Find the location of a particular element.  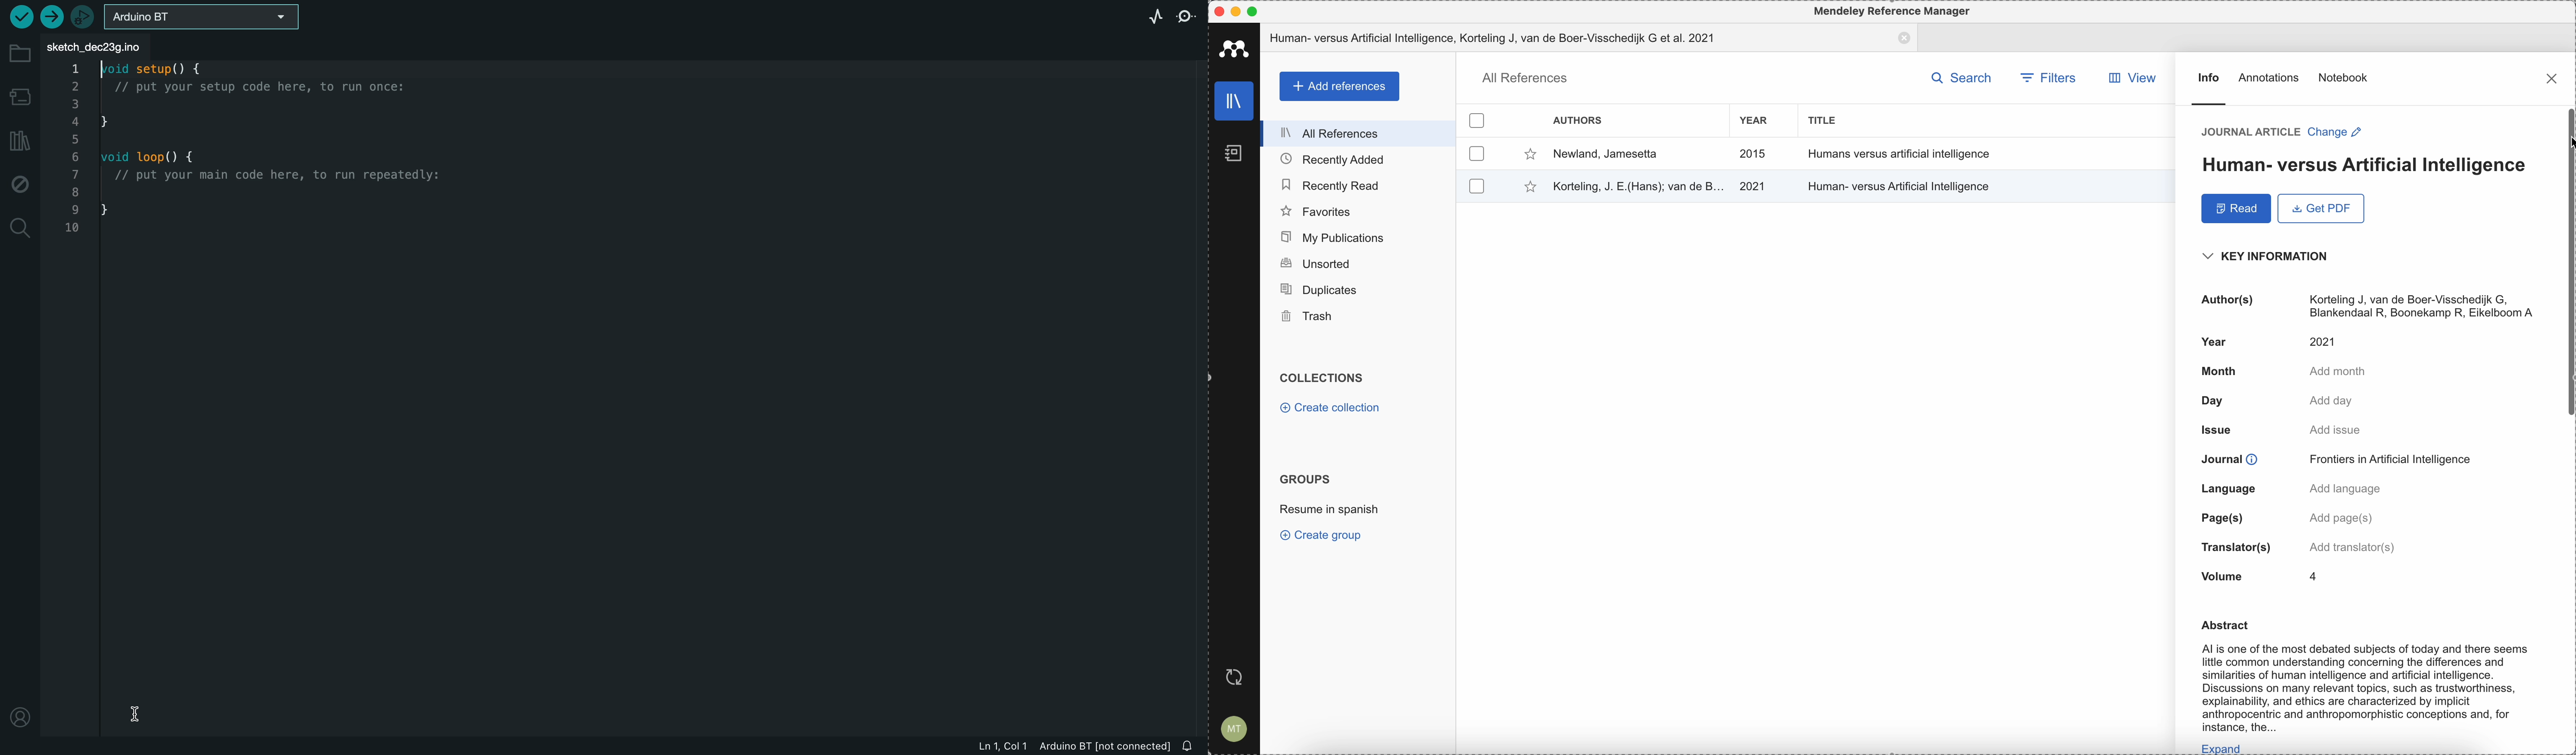

duplicates is located at coordinates (1357, 291).